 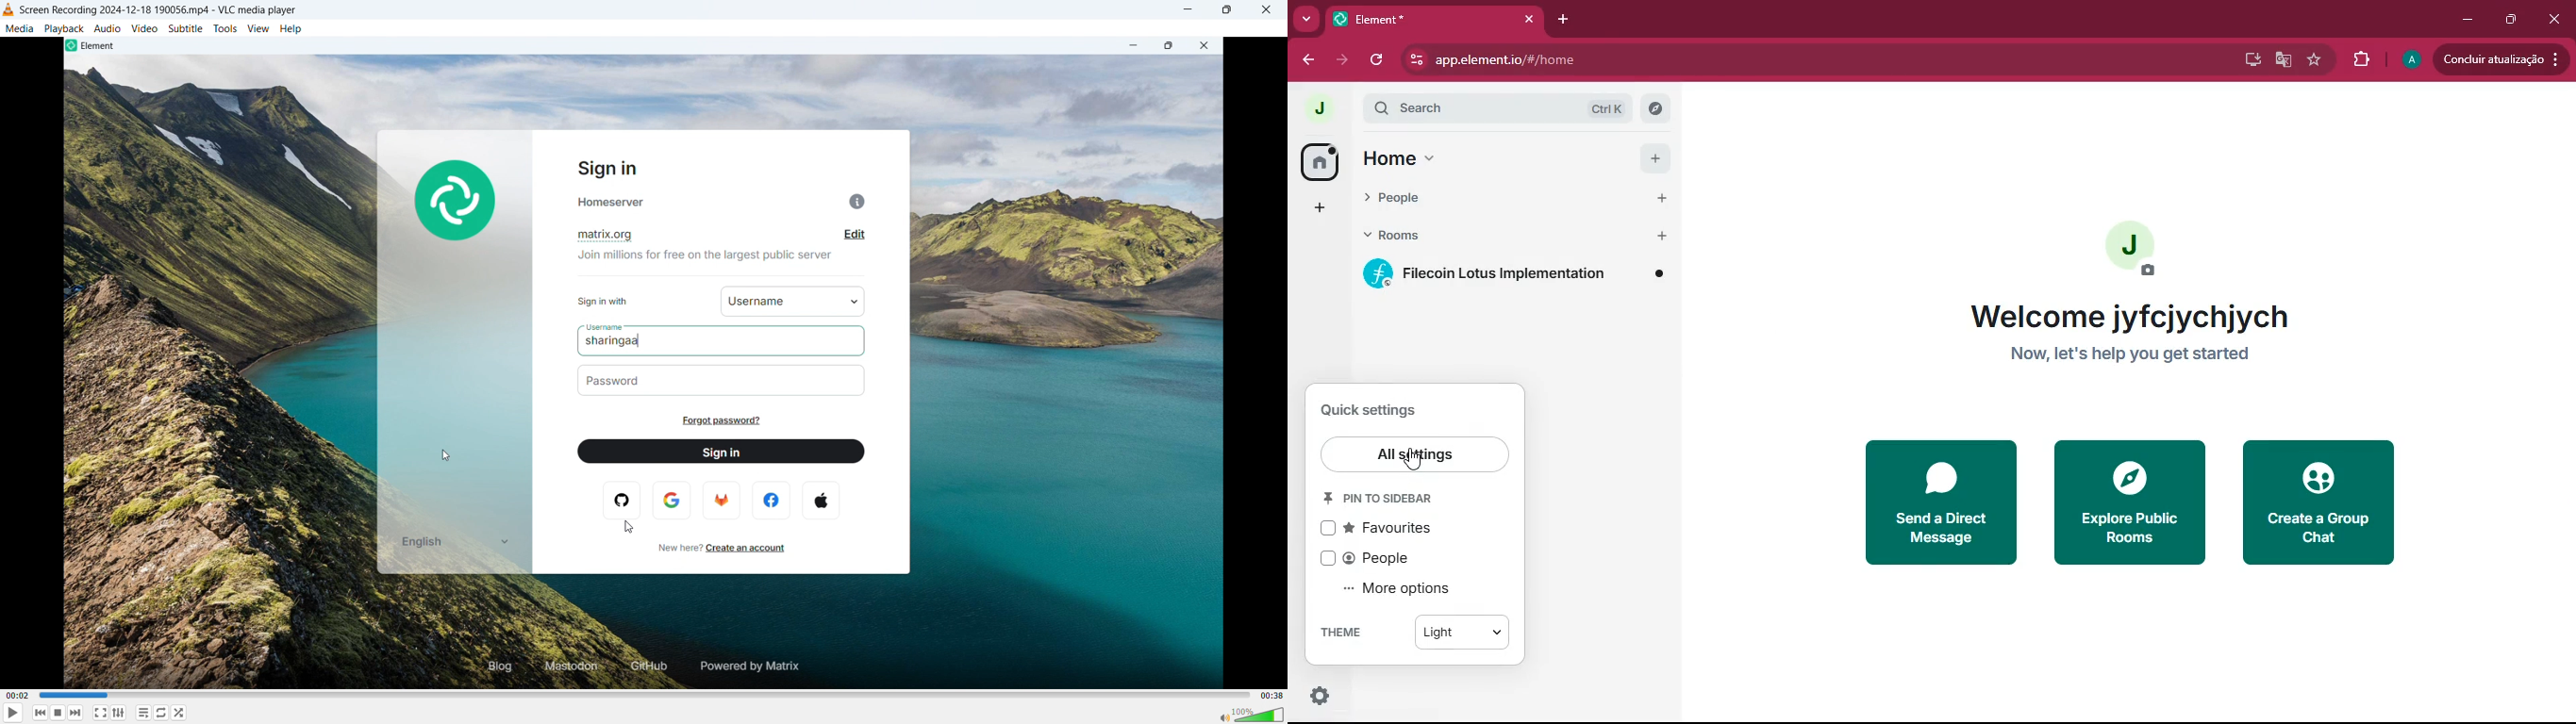 What do you see at coordinates (1402, 498) in the screenshot?
I see `pin` at bounding box center [1402, 498].